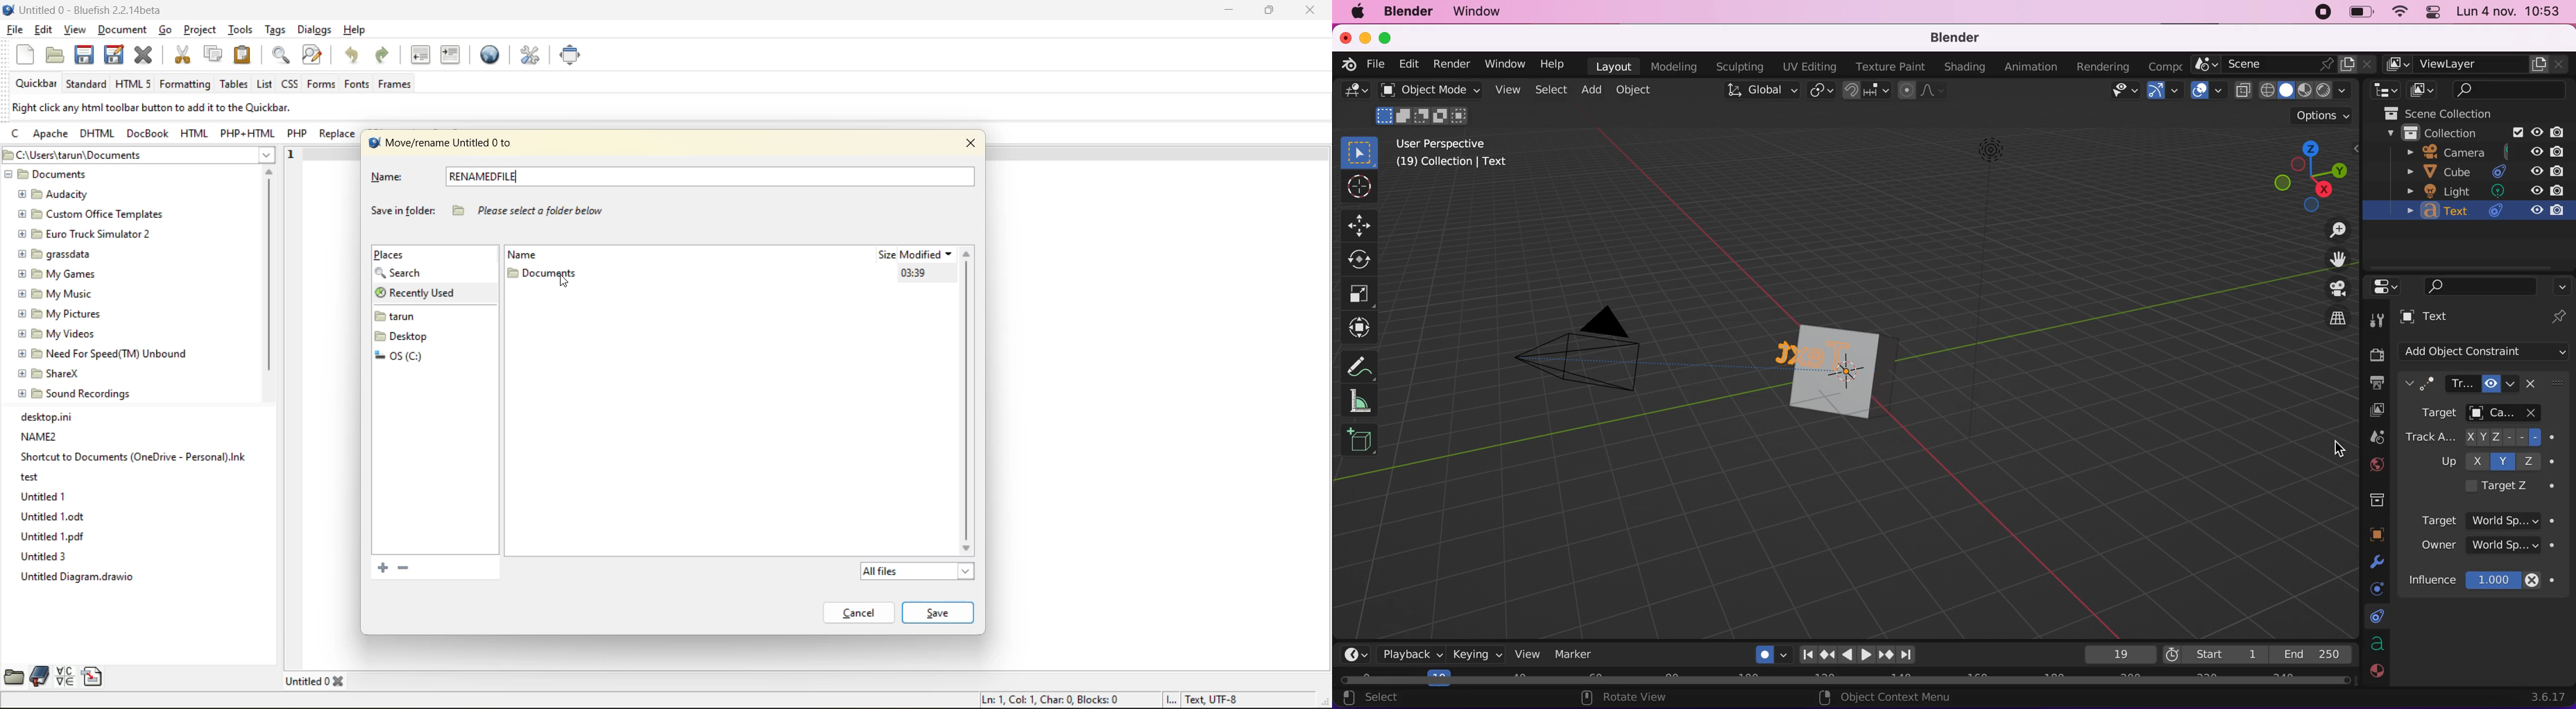  I want to click on fonts, so click(356, 83).